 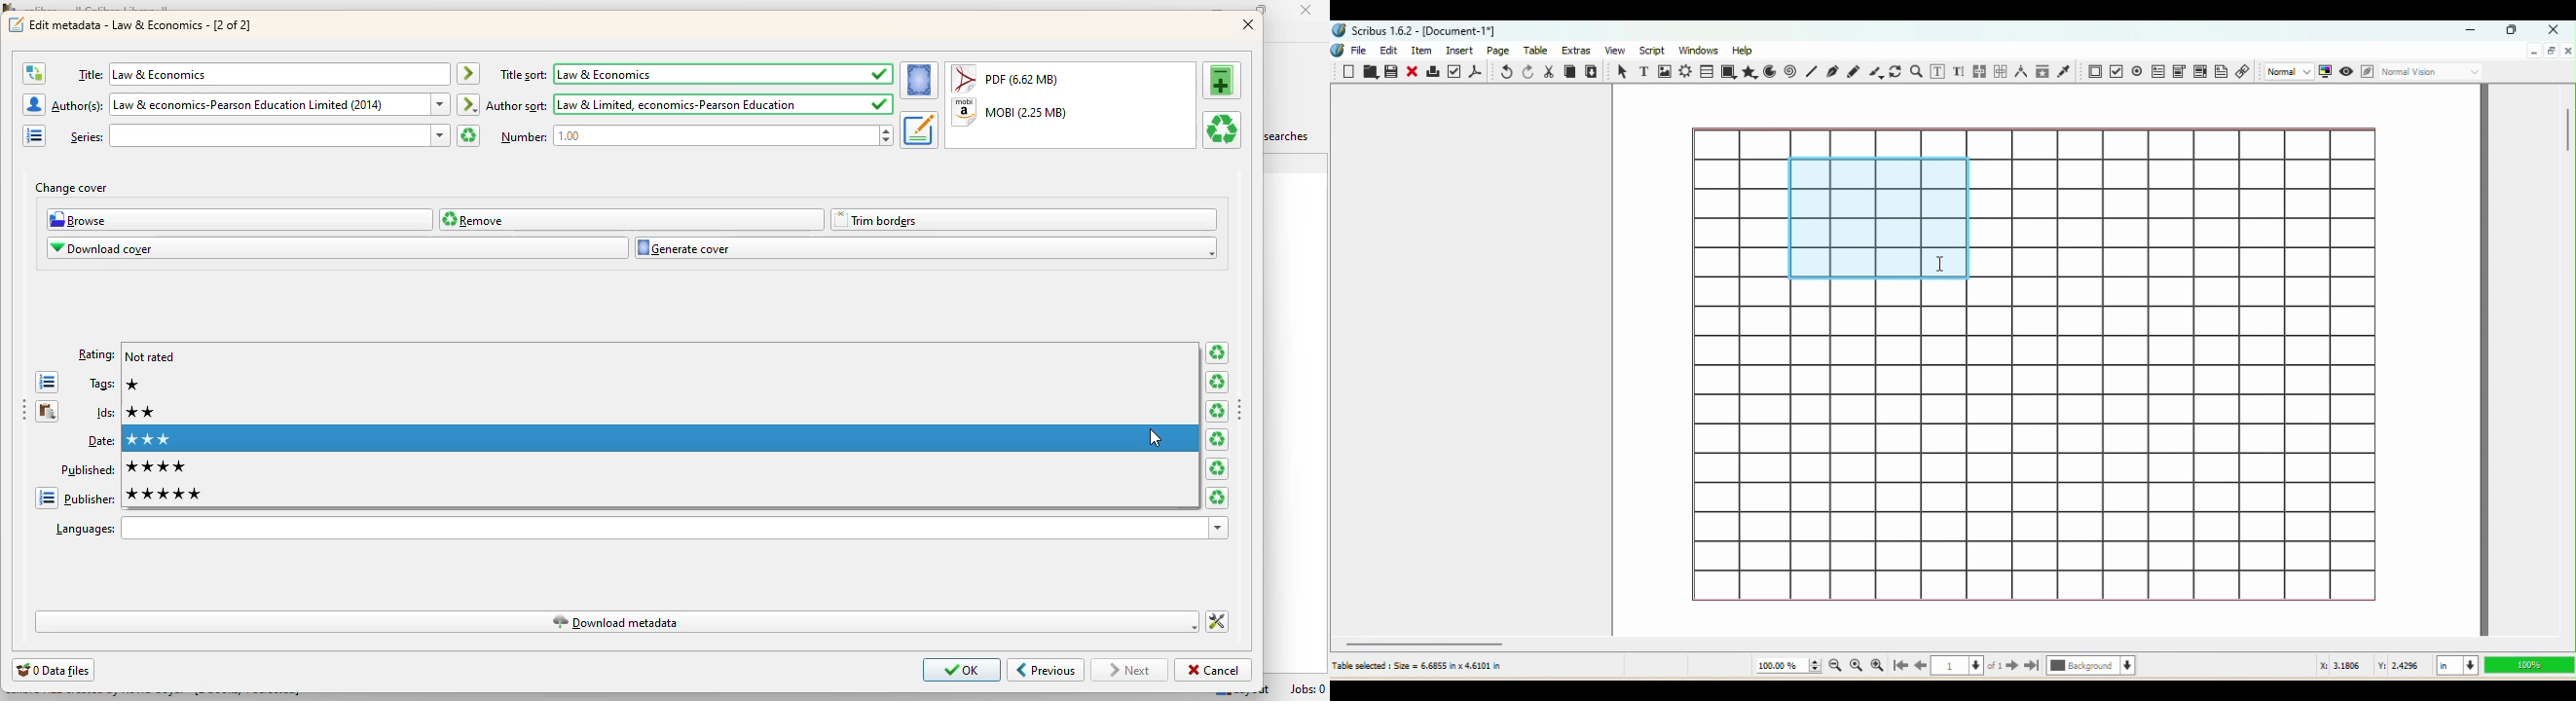 I want to click on Windows, so click(x=1700, y=49).